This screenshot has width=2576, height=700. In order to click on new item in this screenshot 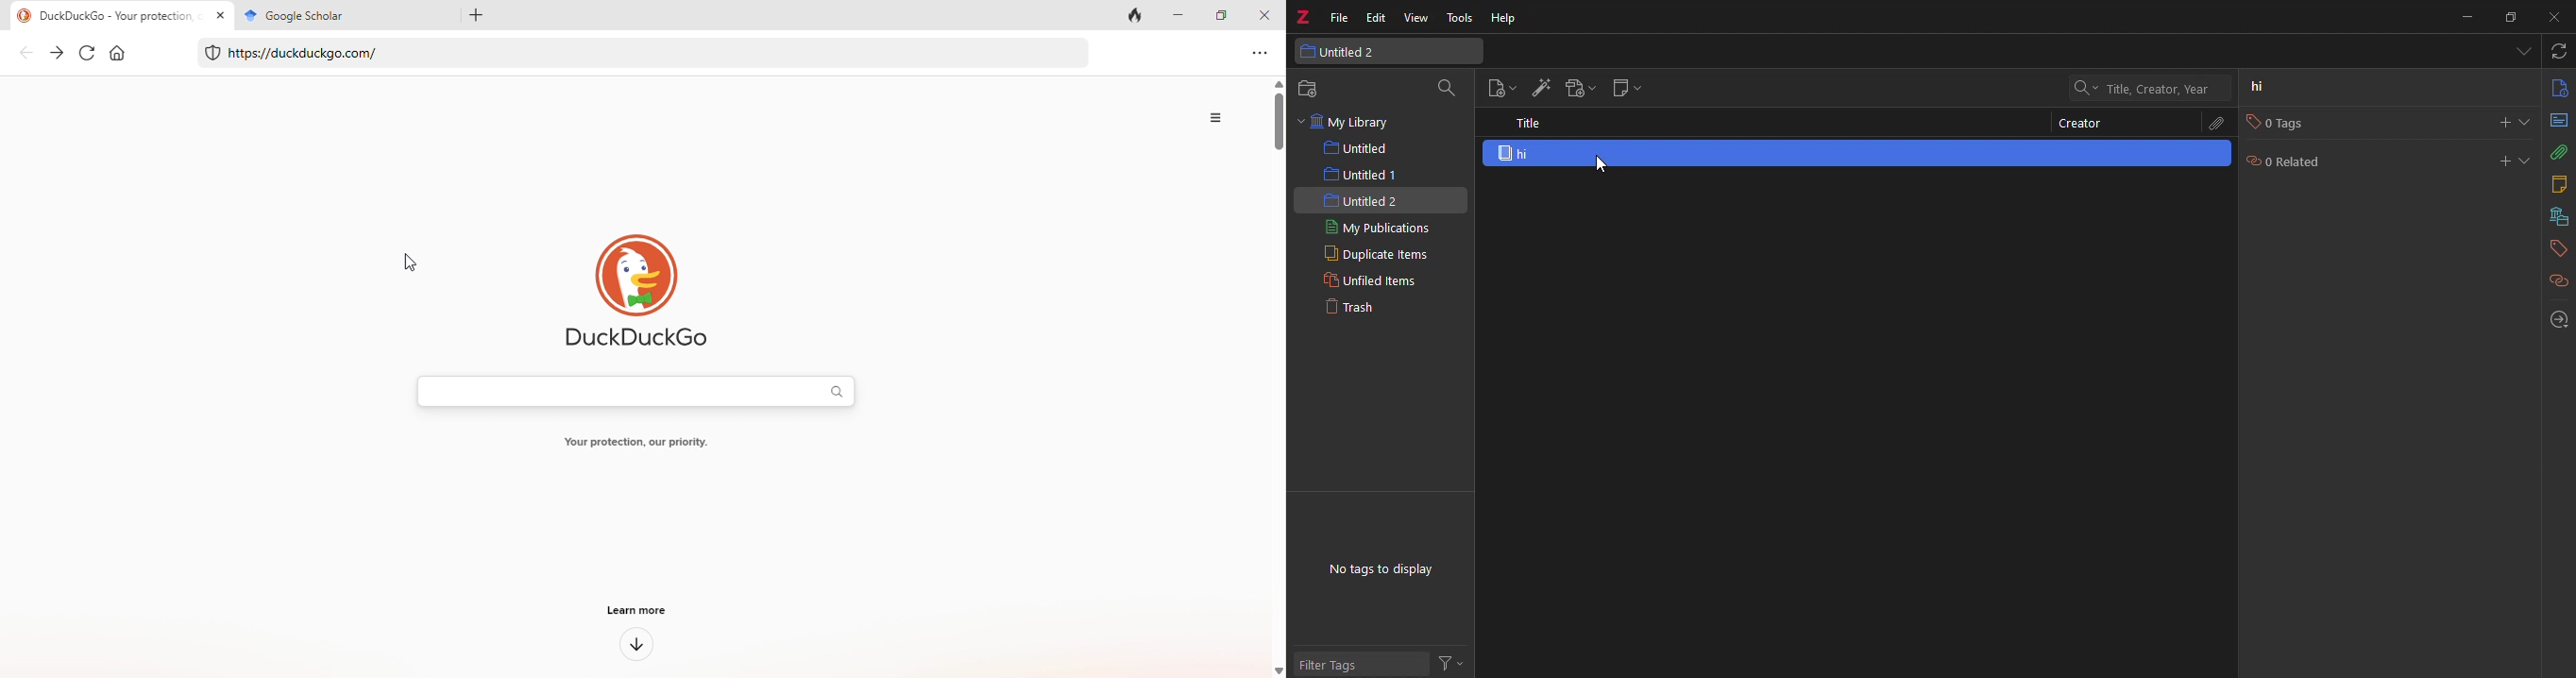, I will do `click(1499, 90)`.